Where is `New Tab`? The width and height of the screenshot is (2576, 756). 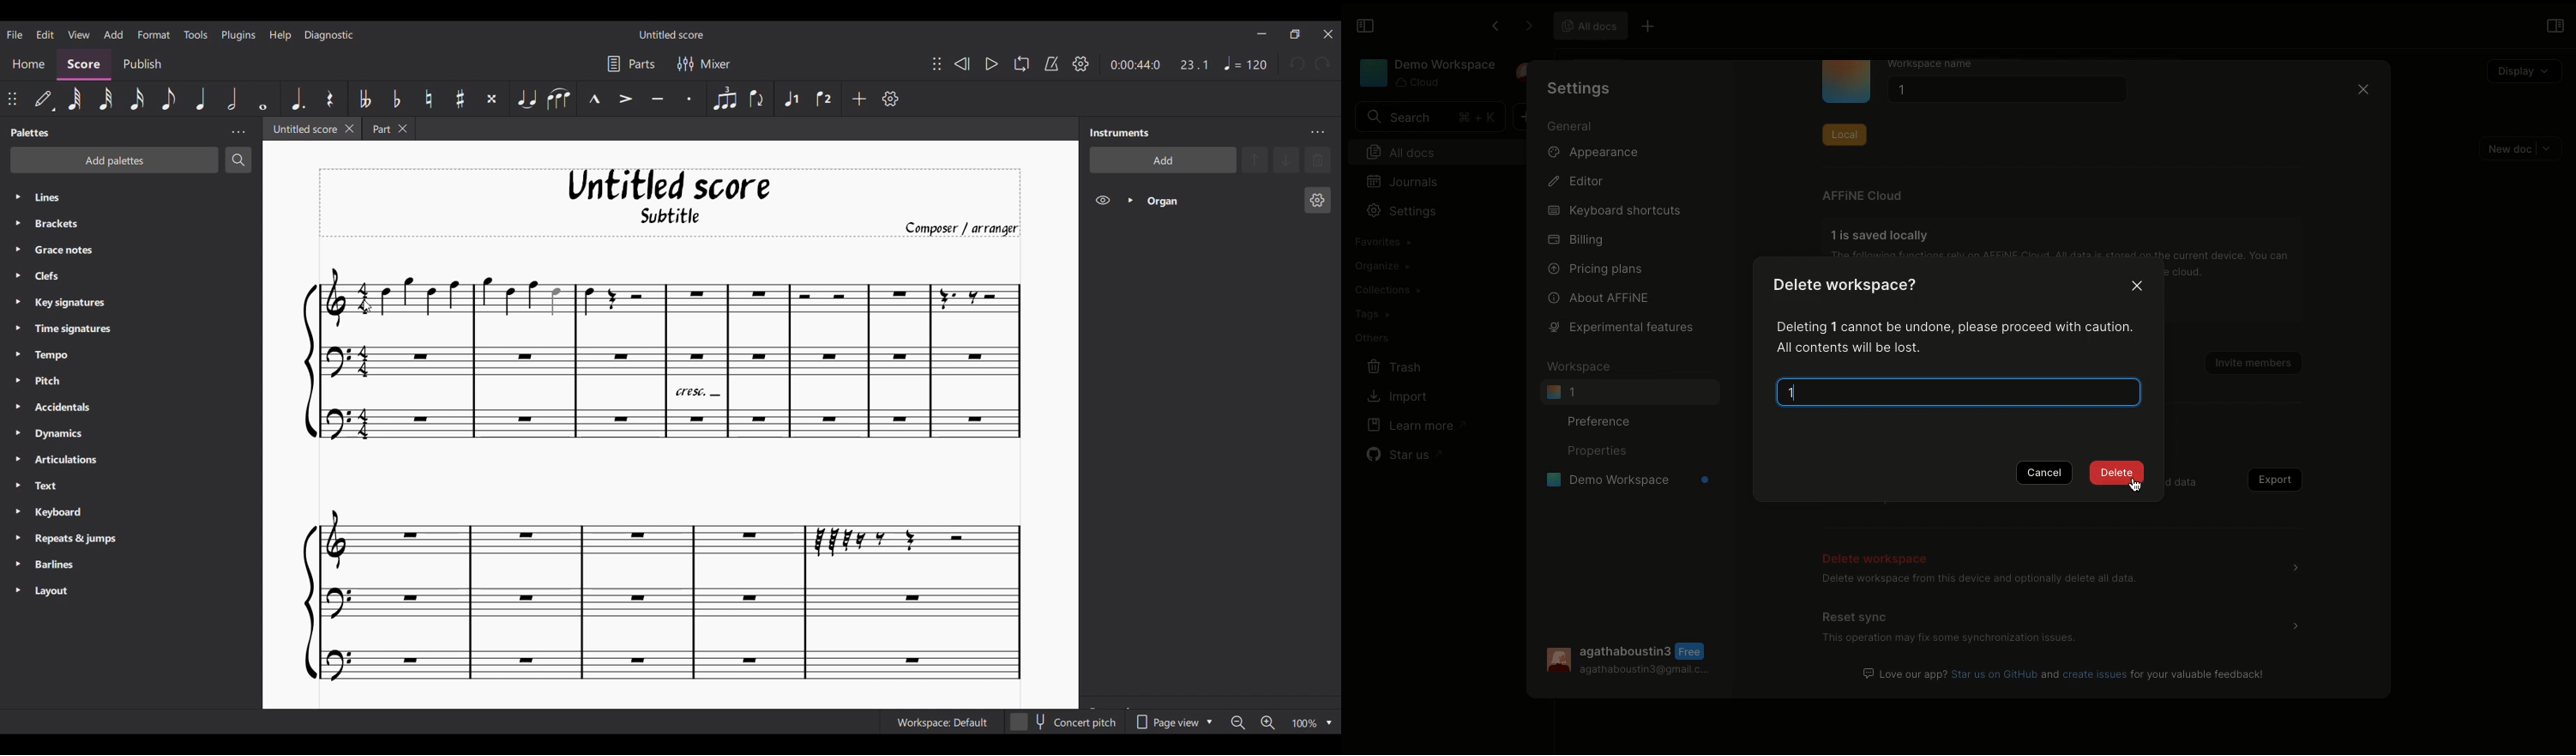 New Tab is located at coordinates (1653, 27).